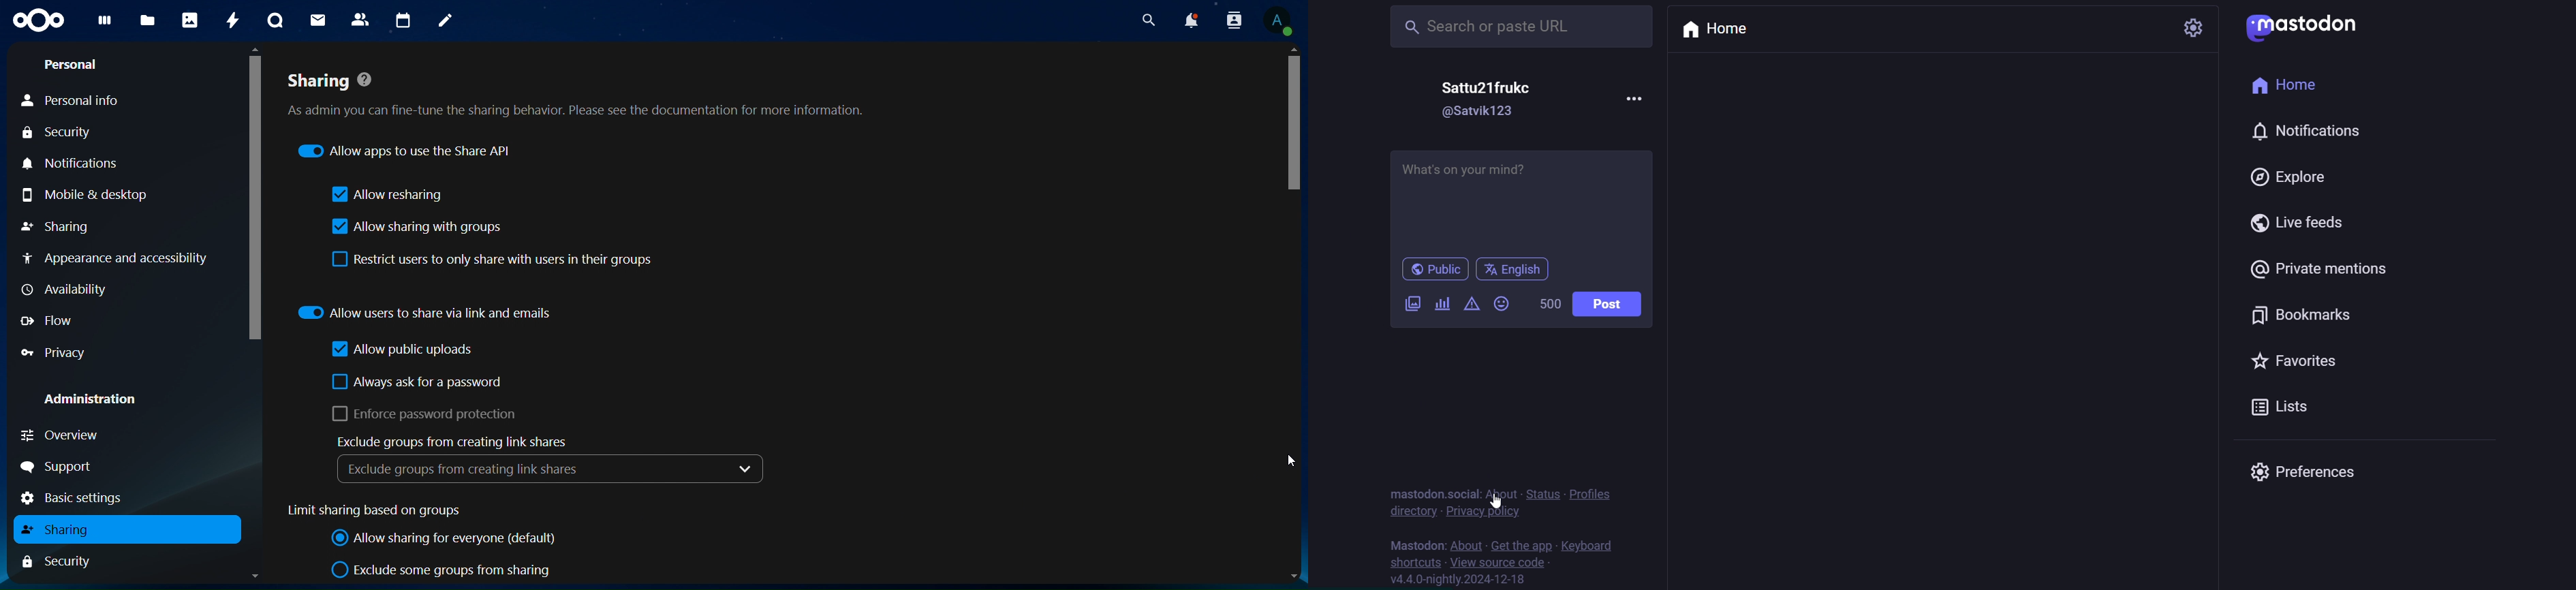 The height and width of the screenshot is (616, 2576). I want to click on mail, so click(315, 20).